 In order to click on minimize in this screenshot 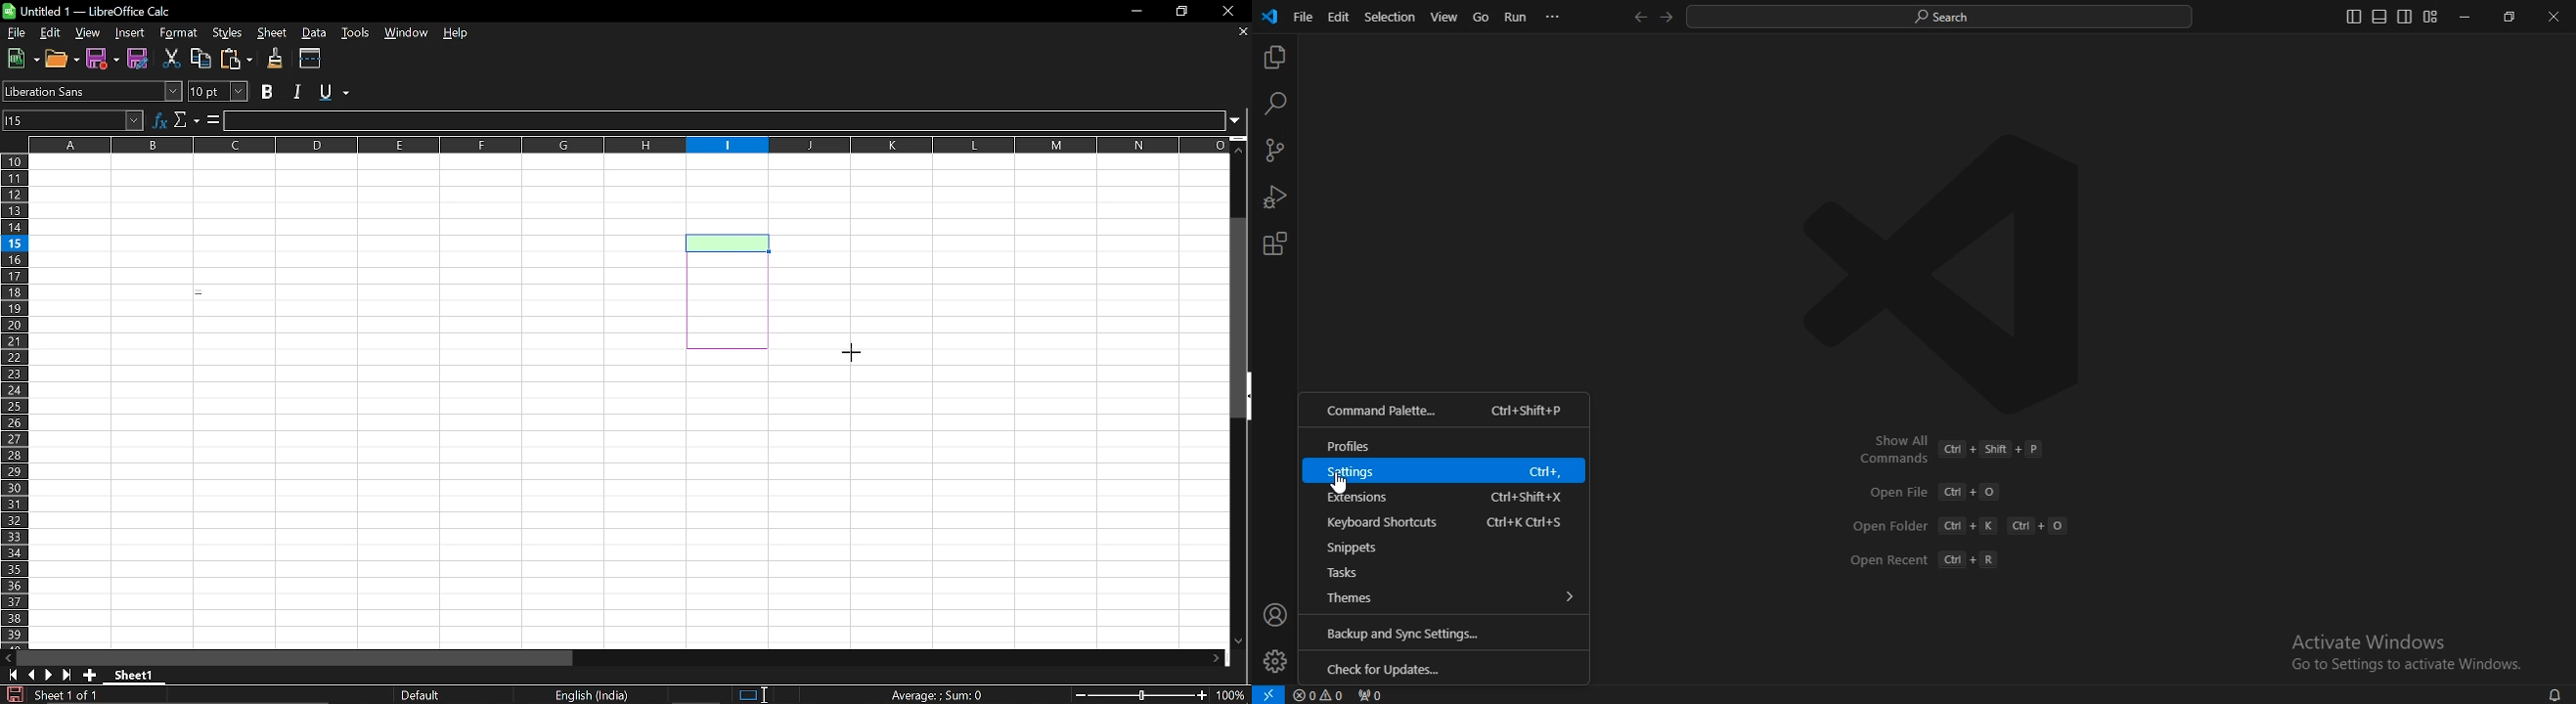, I will do `click(2462, 17)`.